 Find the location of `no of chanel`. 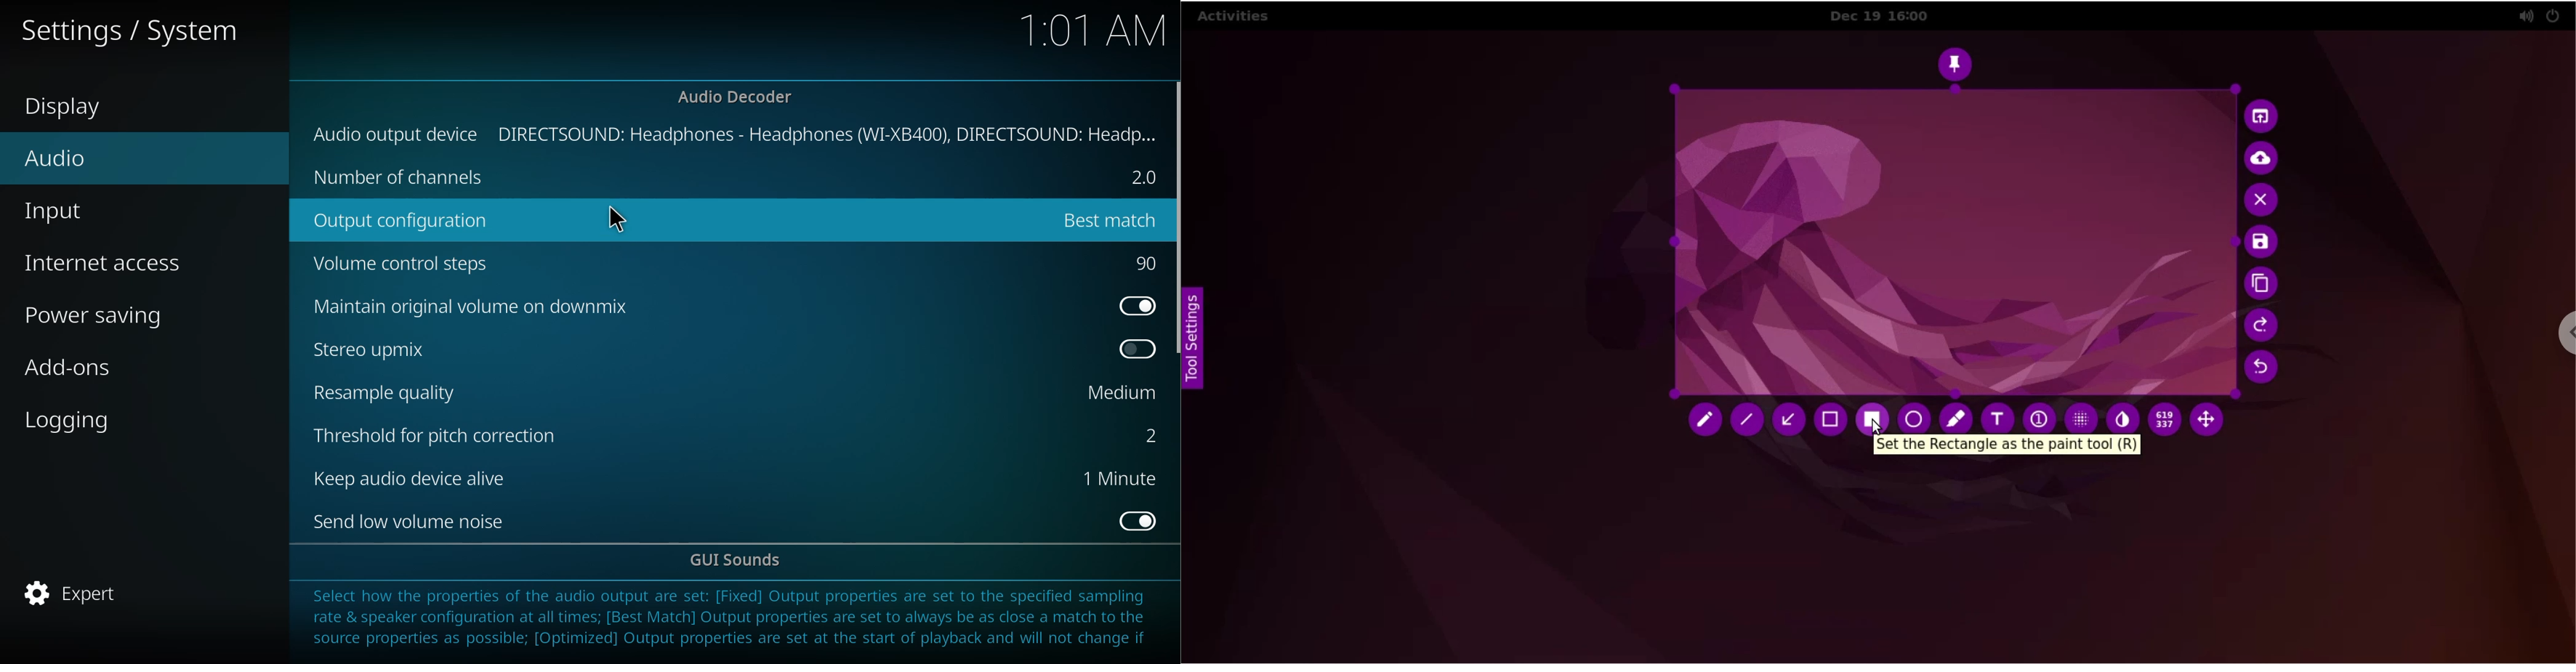

no of chanel is located at coordinates (399, 179).